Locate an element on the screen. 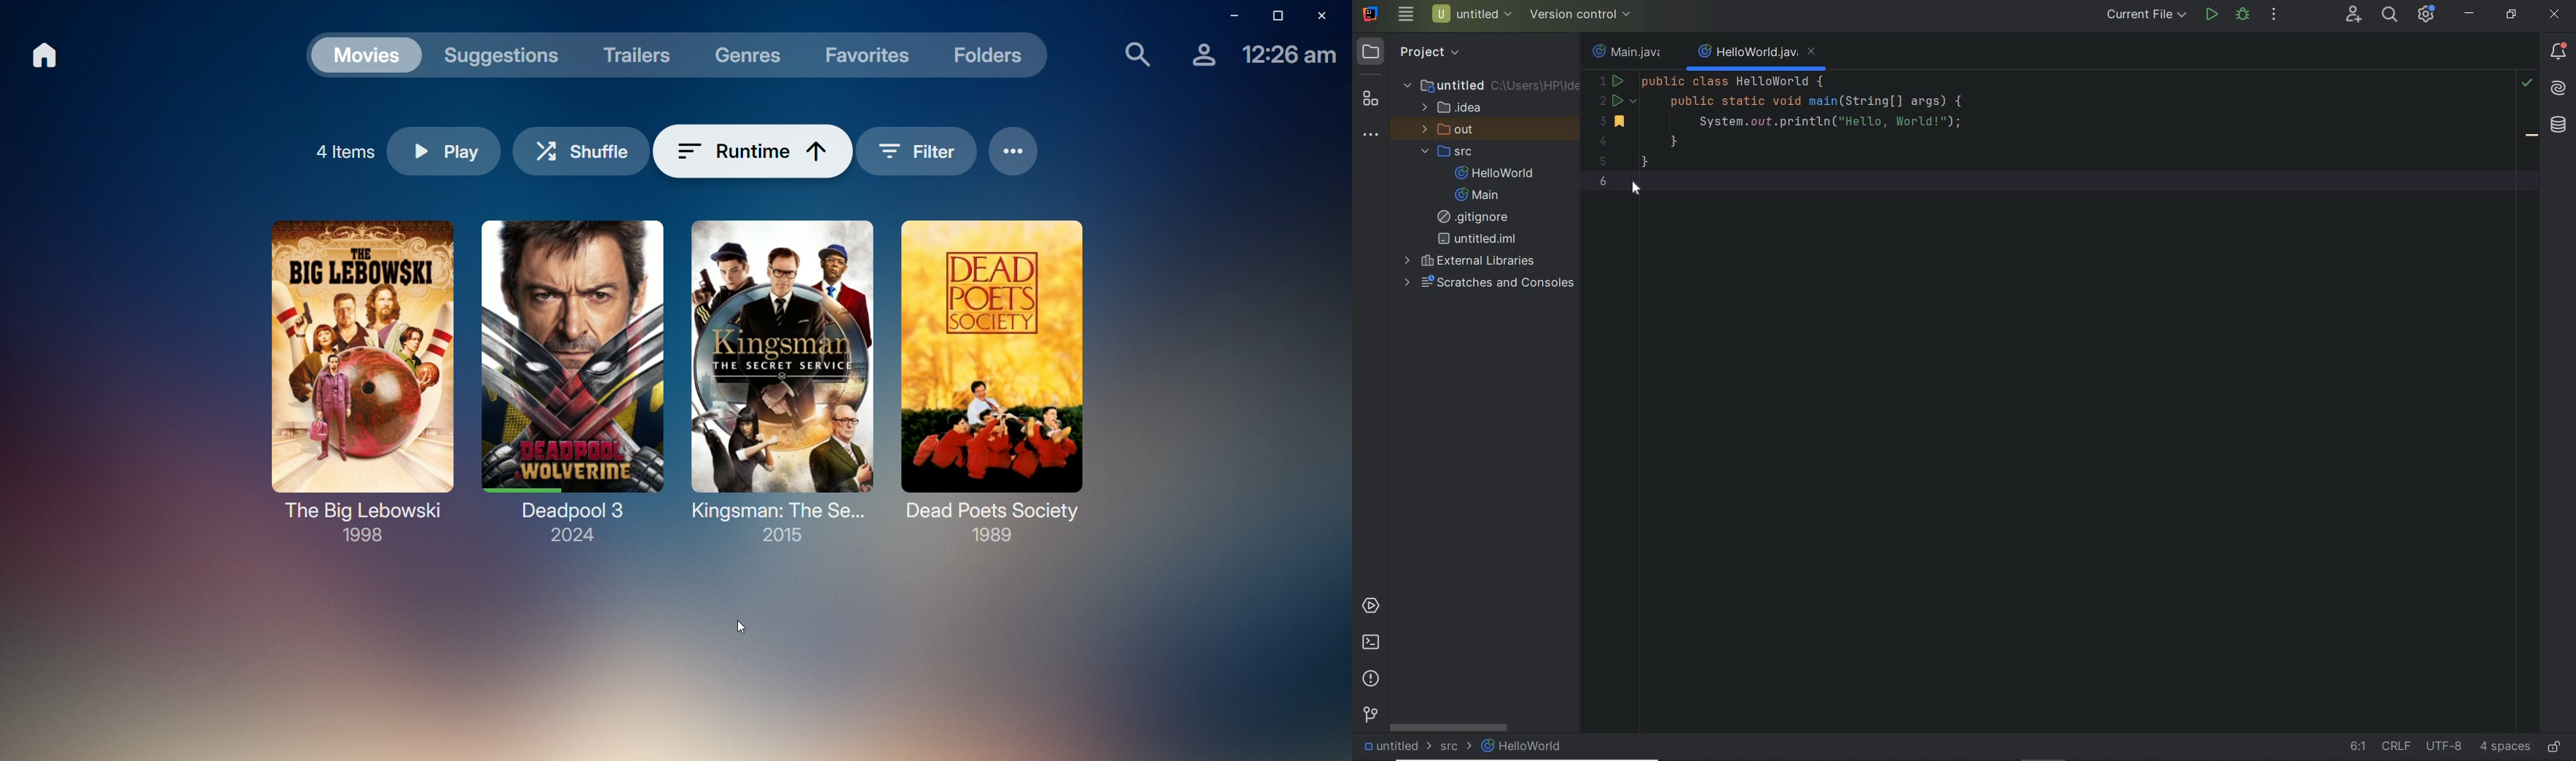  highlight problems is located at coordinates (2526, 83).